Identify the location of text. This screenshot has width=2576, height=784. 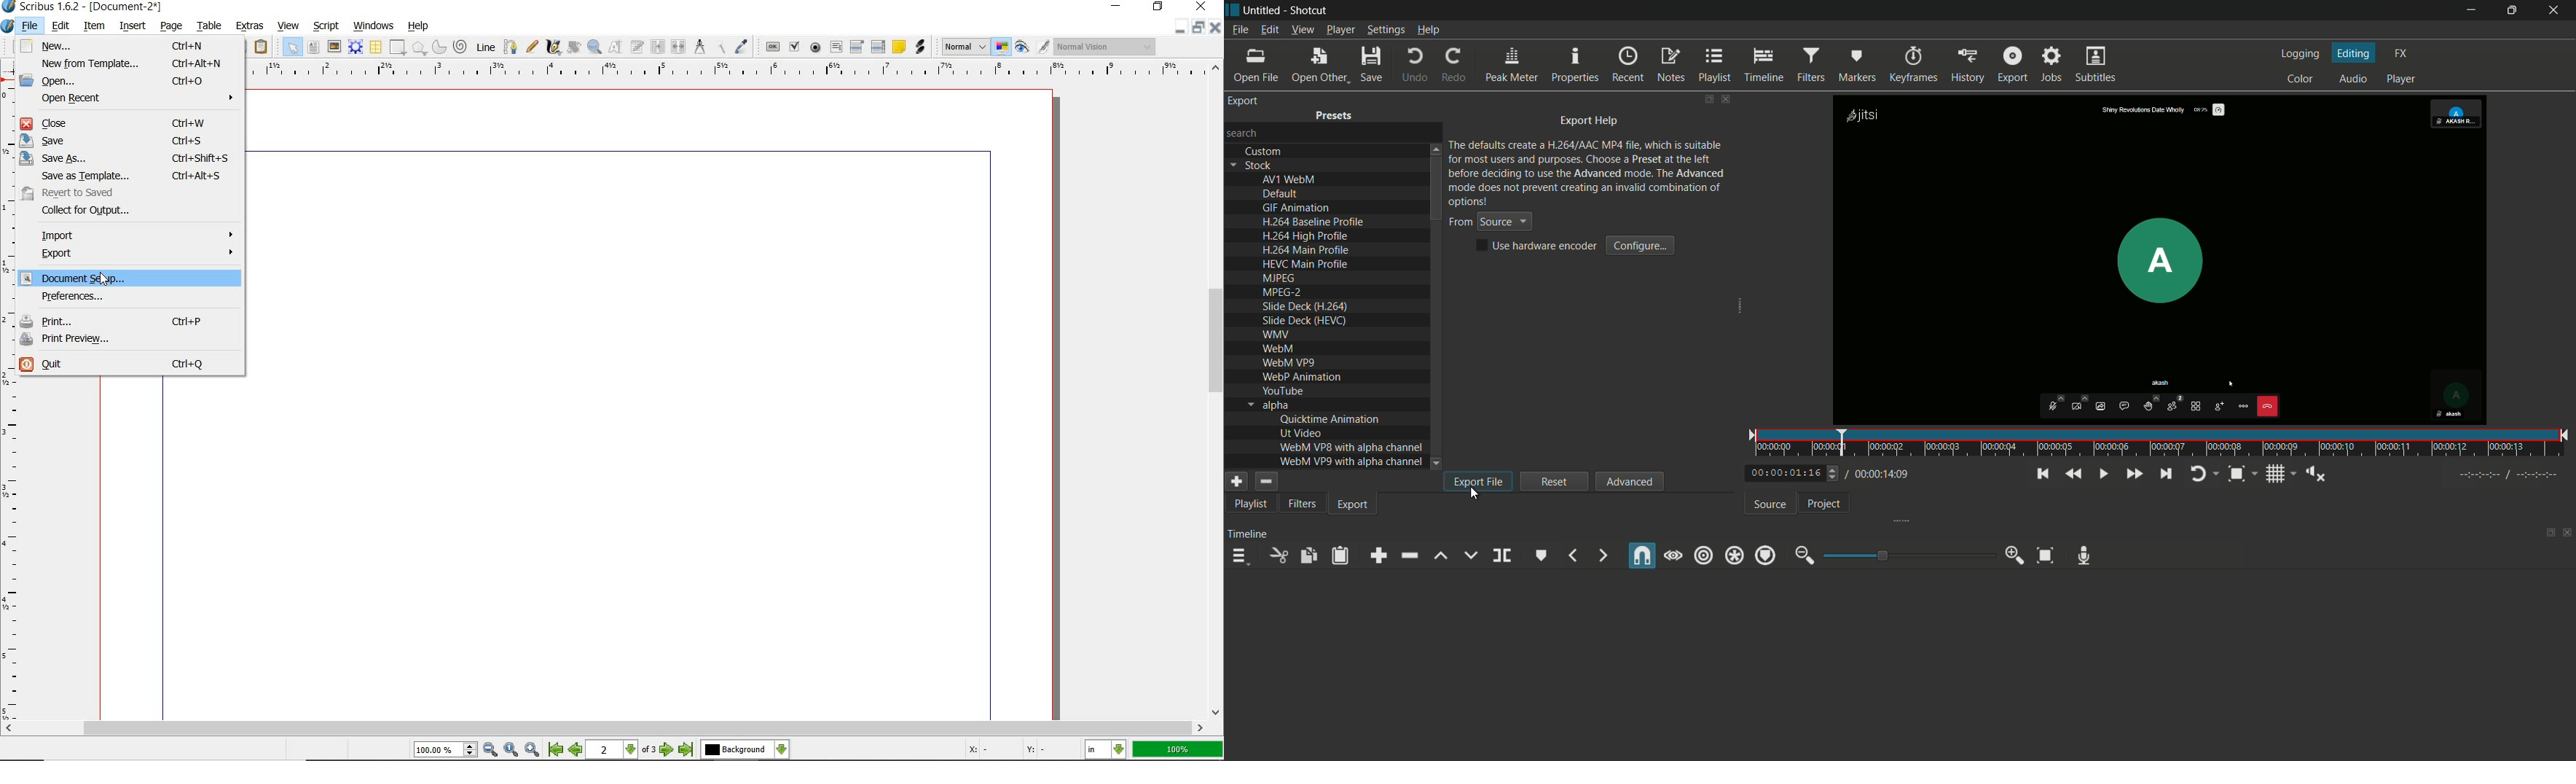
(1301, 433).